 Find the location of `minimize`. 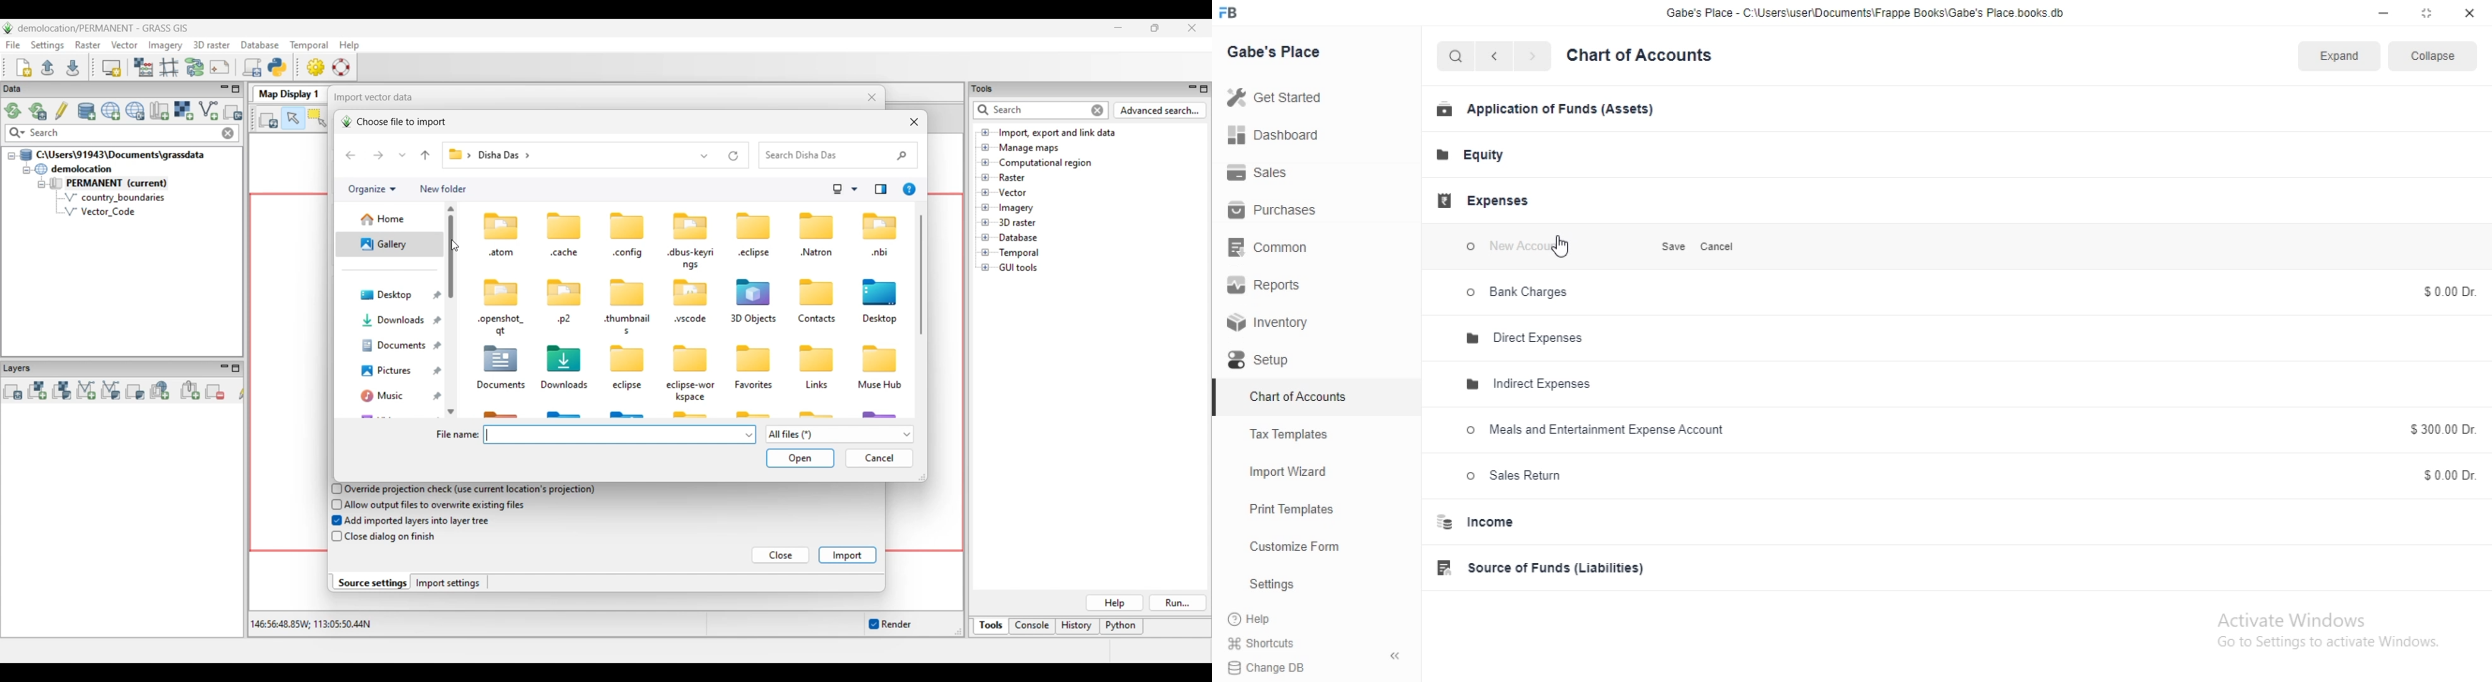

minimize is located at coordinates (2381, 14).